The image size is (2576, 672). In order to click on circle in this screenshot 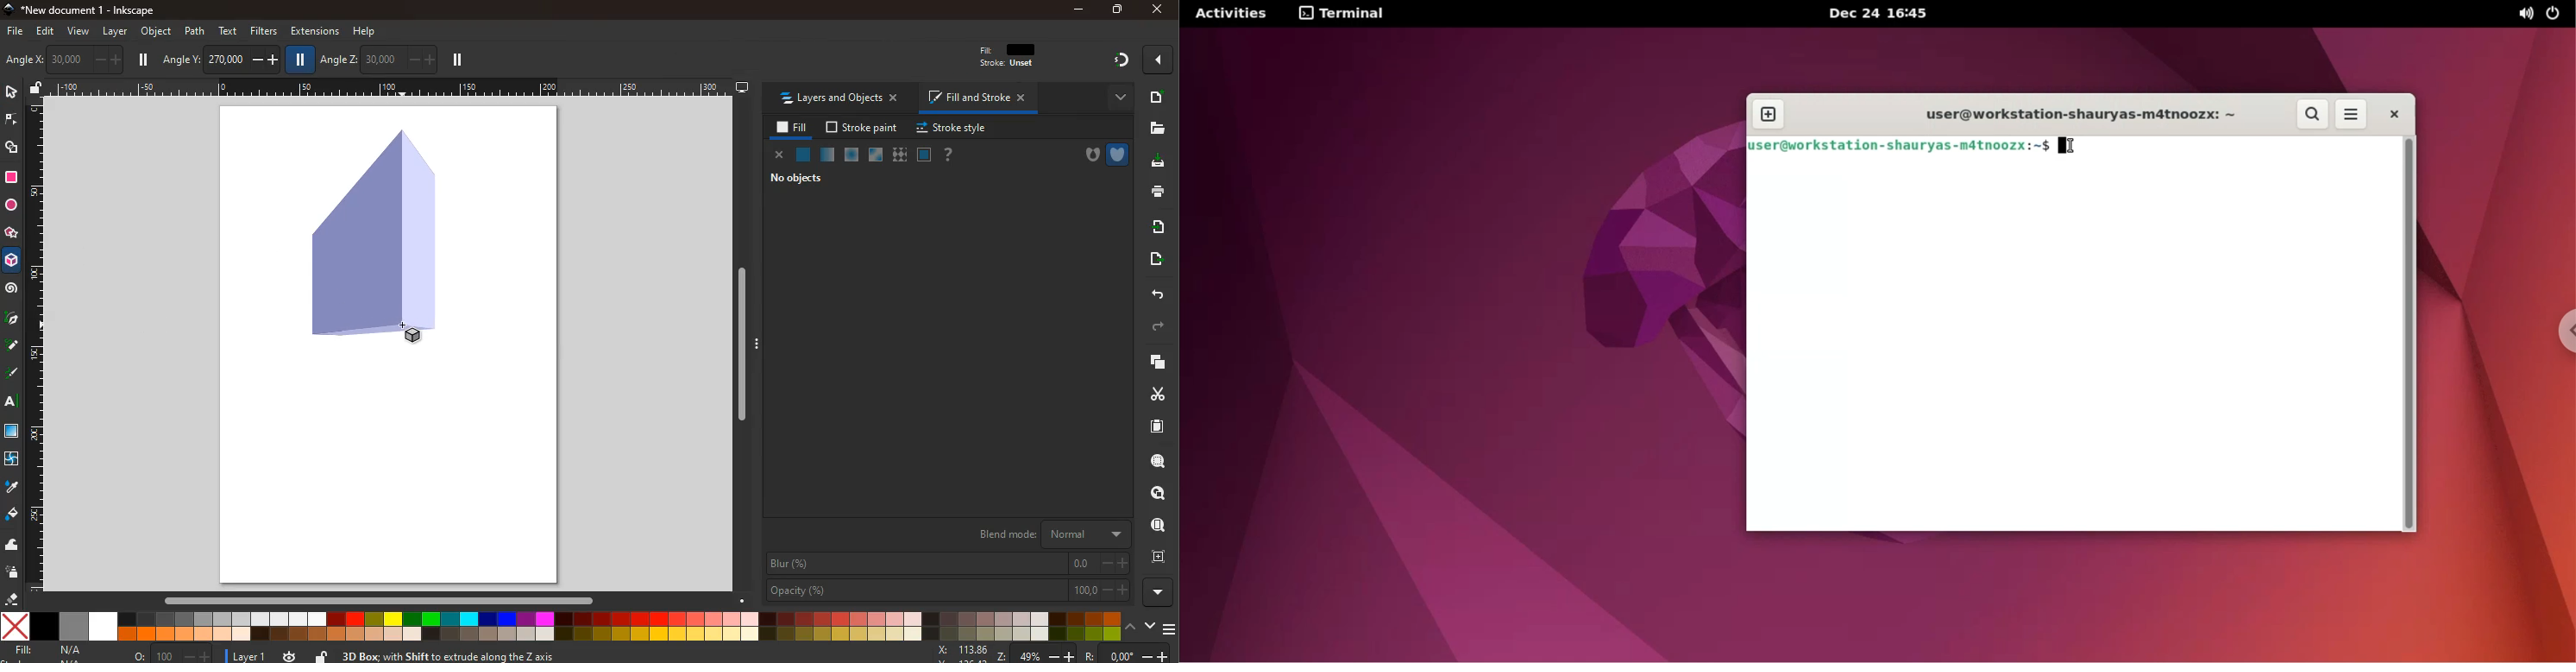, I will do `click(10, 205)`.